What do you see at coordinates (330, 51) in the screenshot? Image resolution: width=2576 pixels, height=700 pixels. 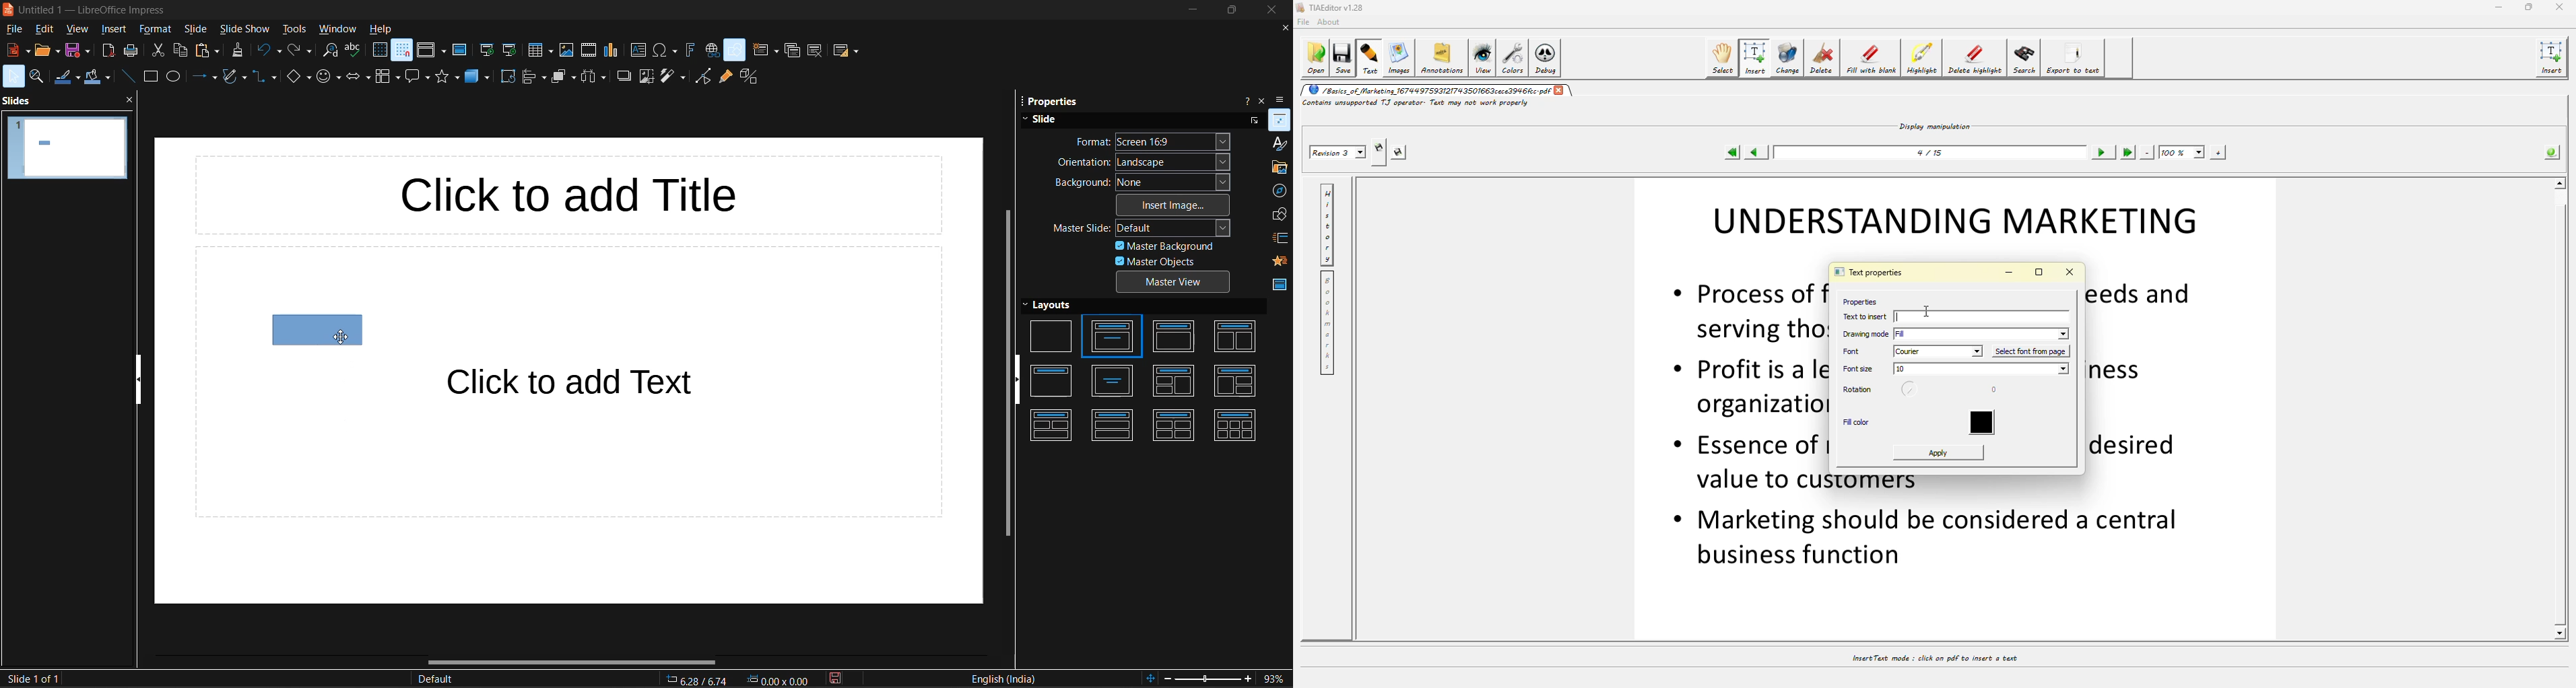 I see `find and replace` at bounding box center [330, 51].